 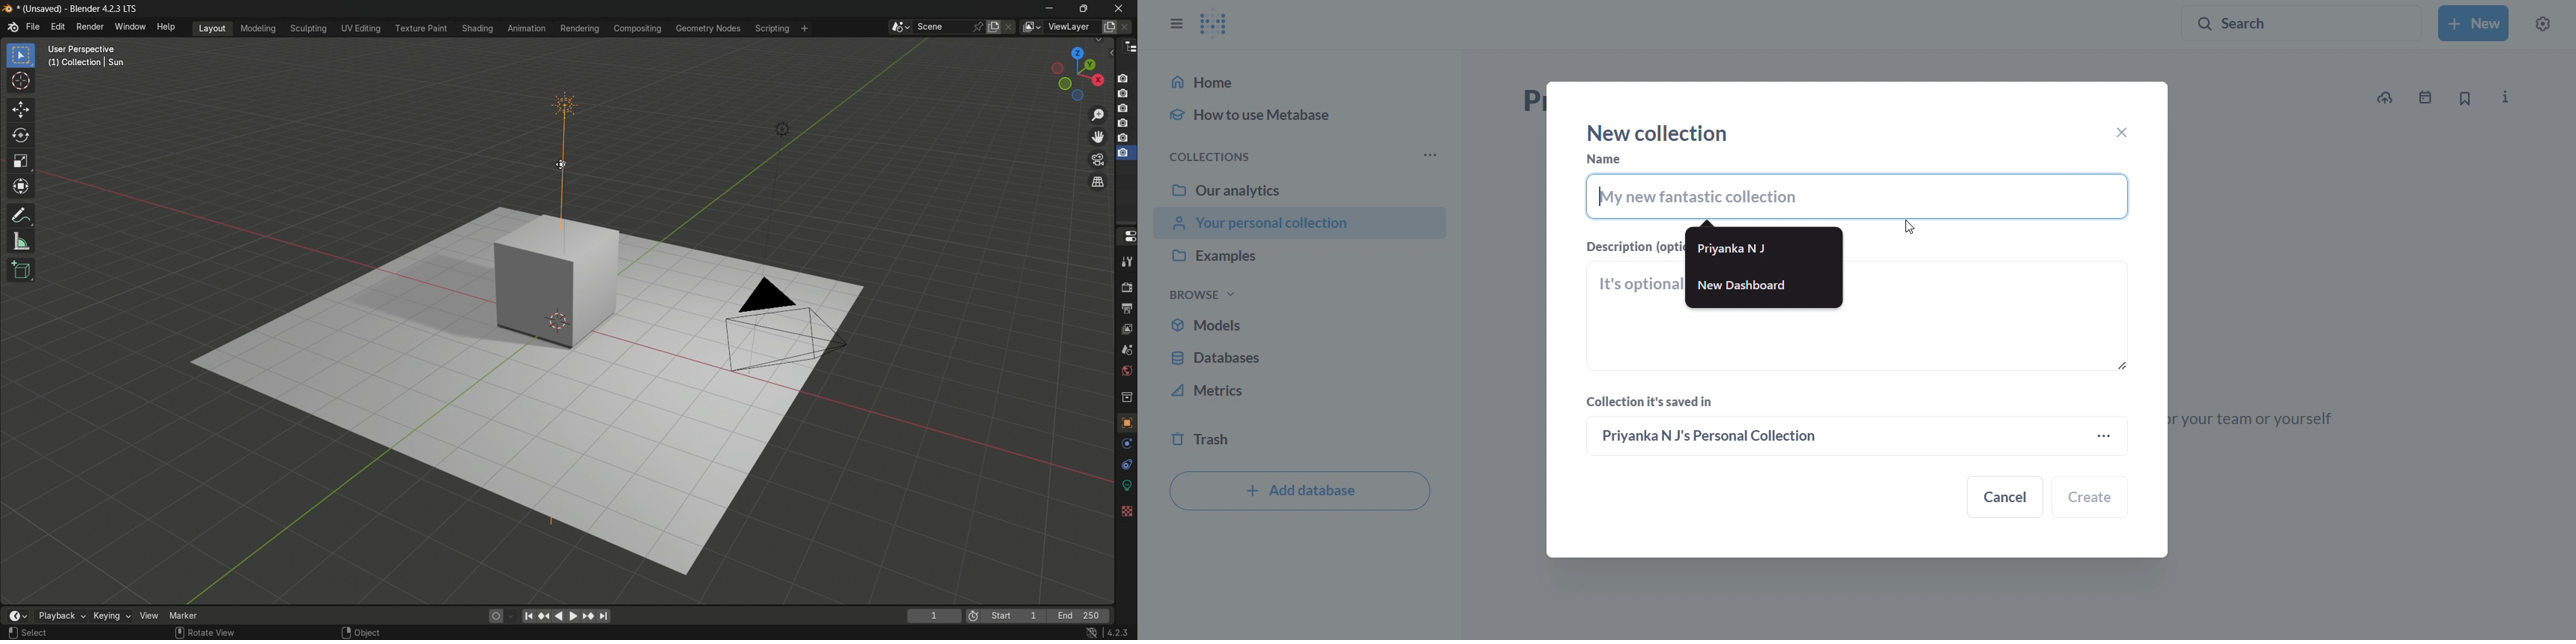 What do you see at coordinates (1300, 190) in the screenshot?
I see `our analytics` at bounding box center [1300, 190].